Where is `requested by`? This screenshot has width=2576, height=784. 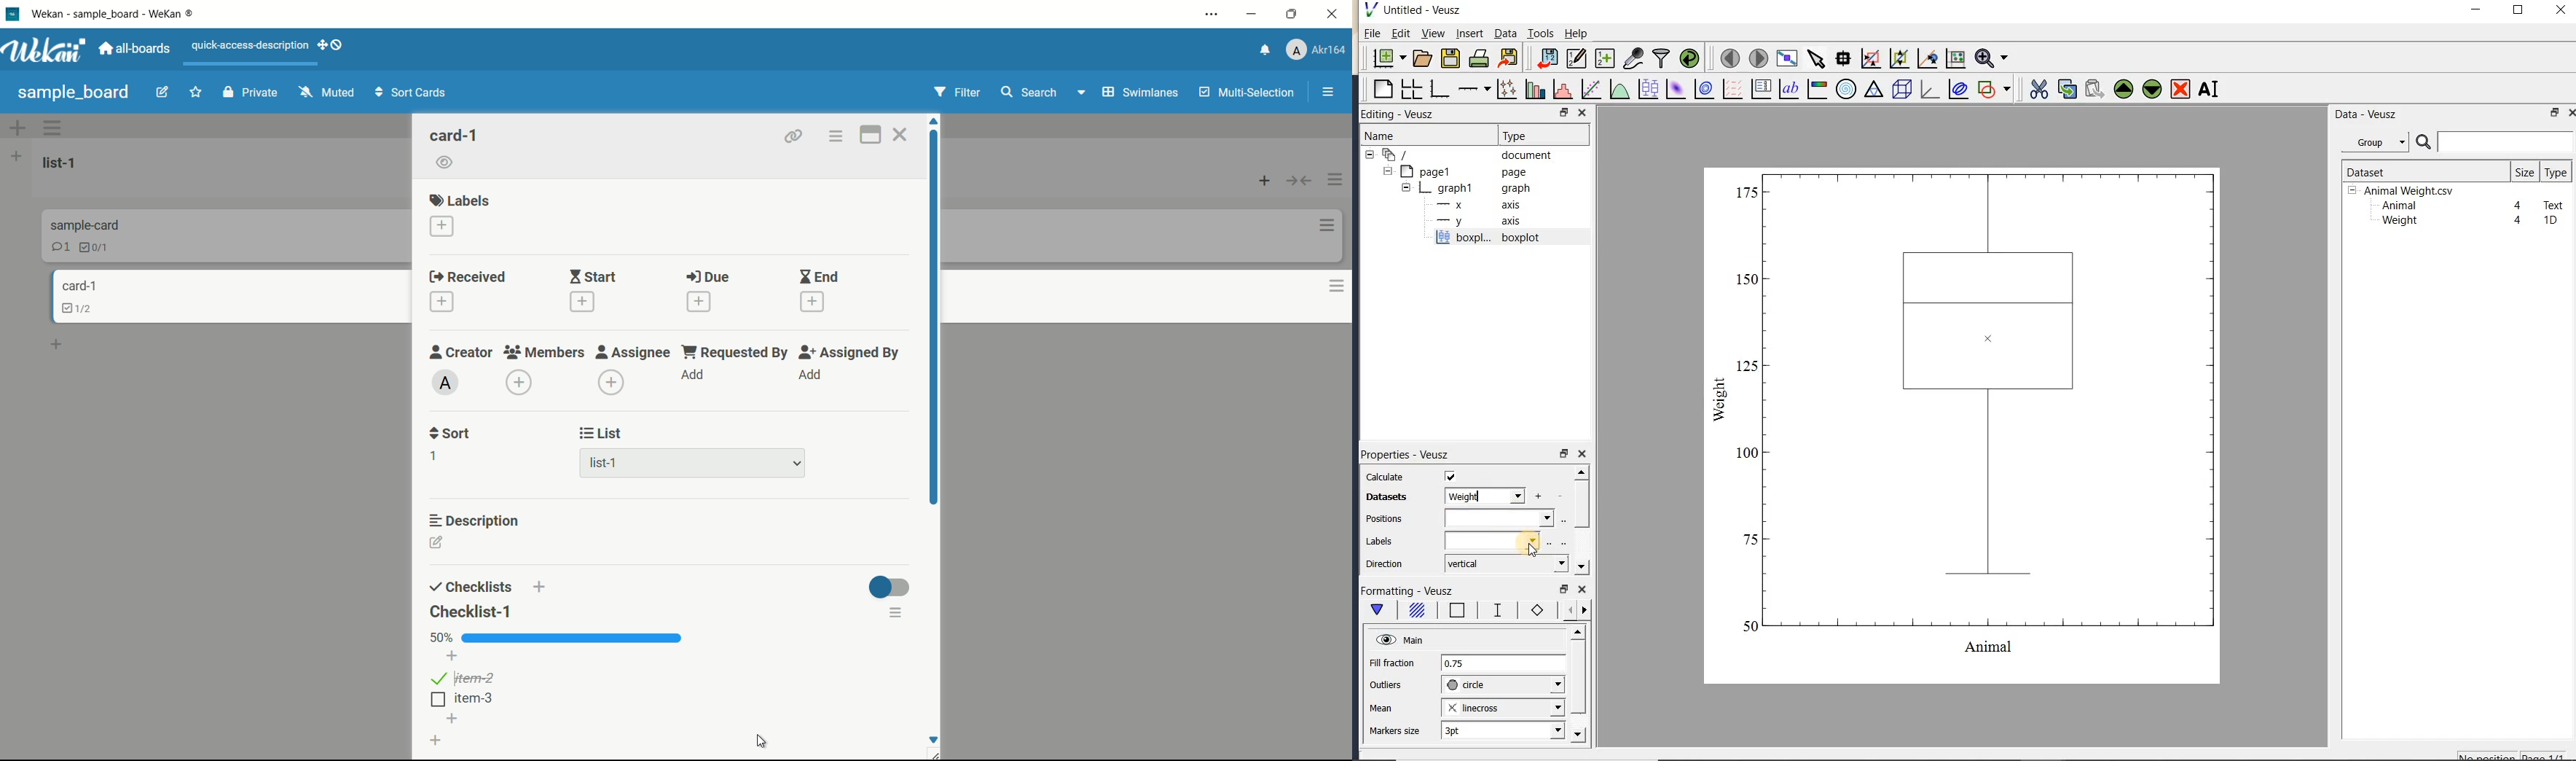 requested by is located at coordinates (733, 352).